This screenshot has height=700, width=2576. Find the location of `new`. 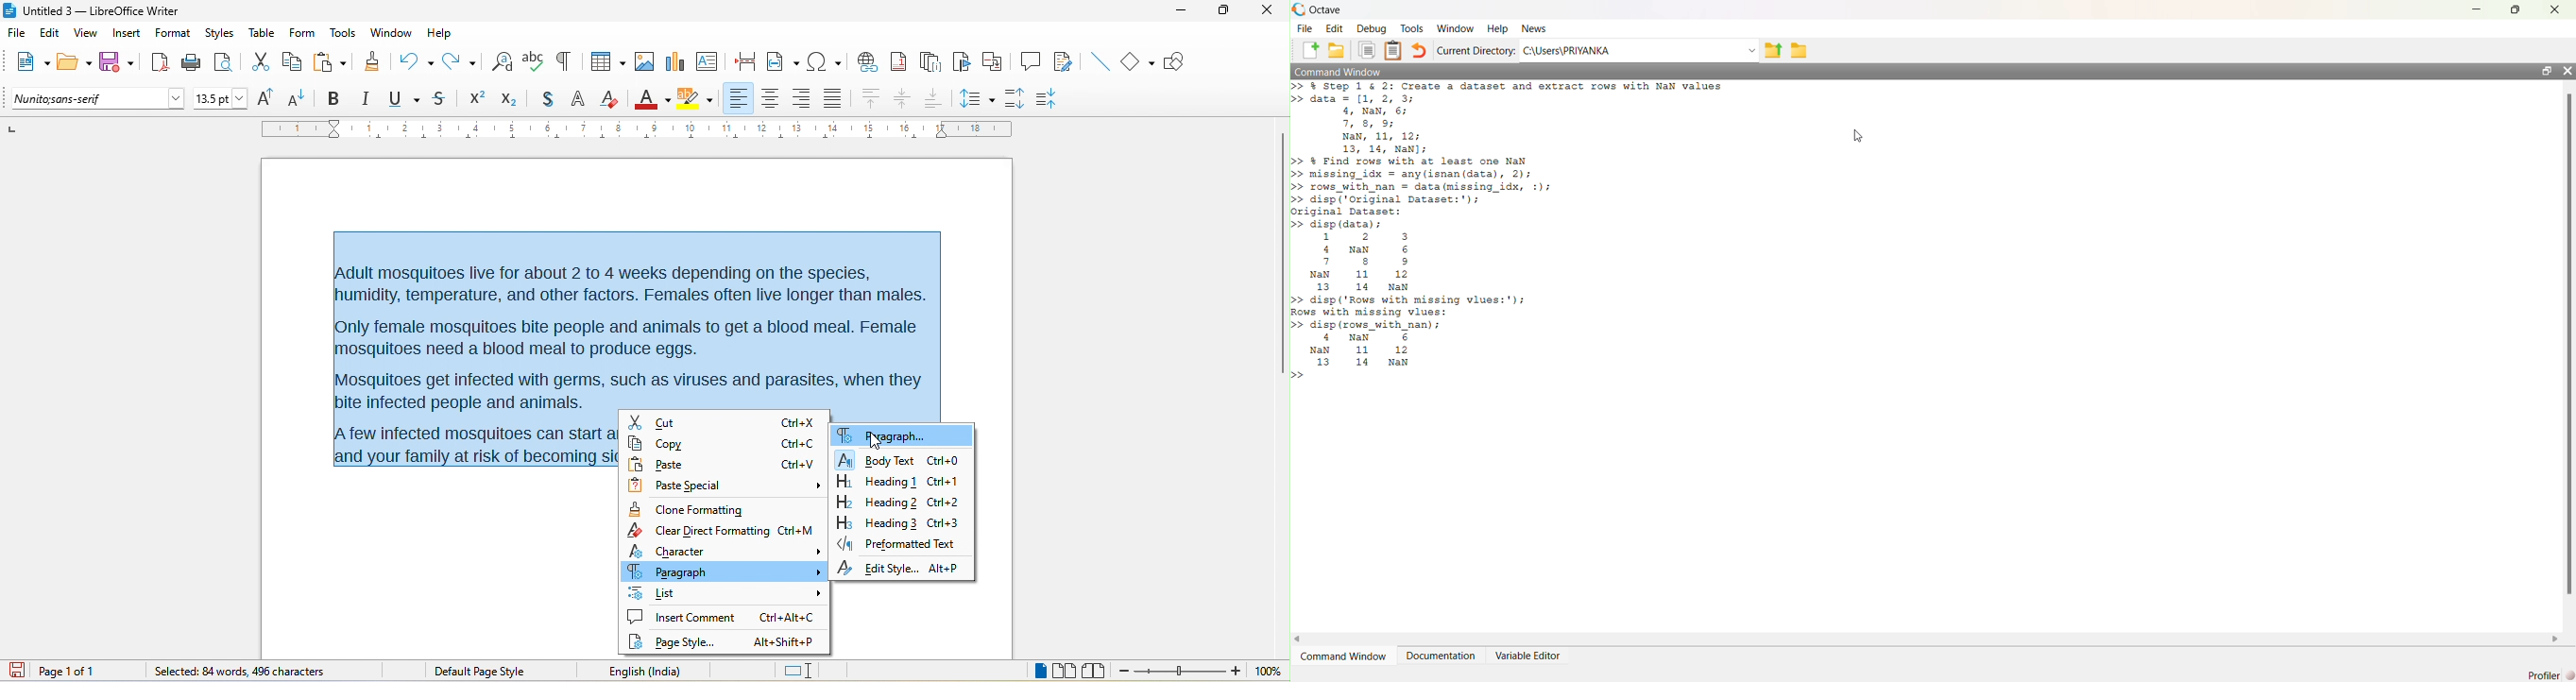

new is located at coordinates (29, 64).